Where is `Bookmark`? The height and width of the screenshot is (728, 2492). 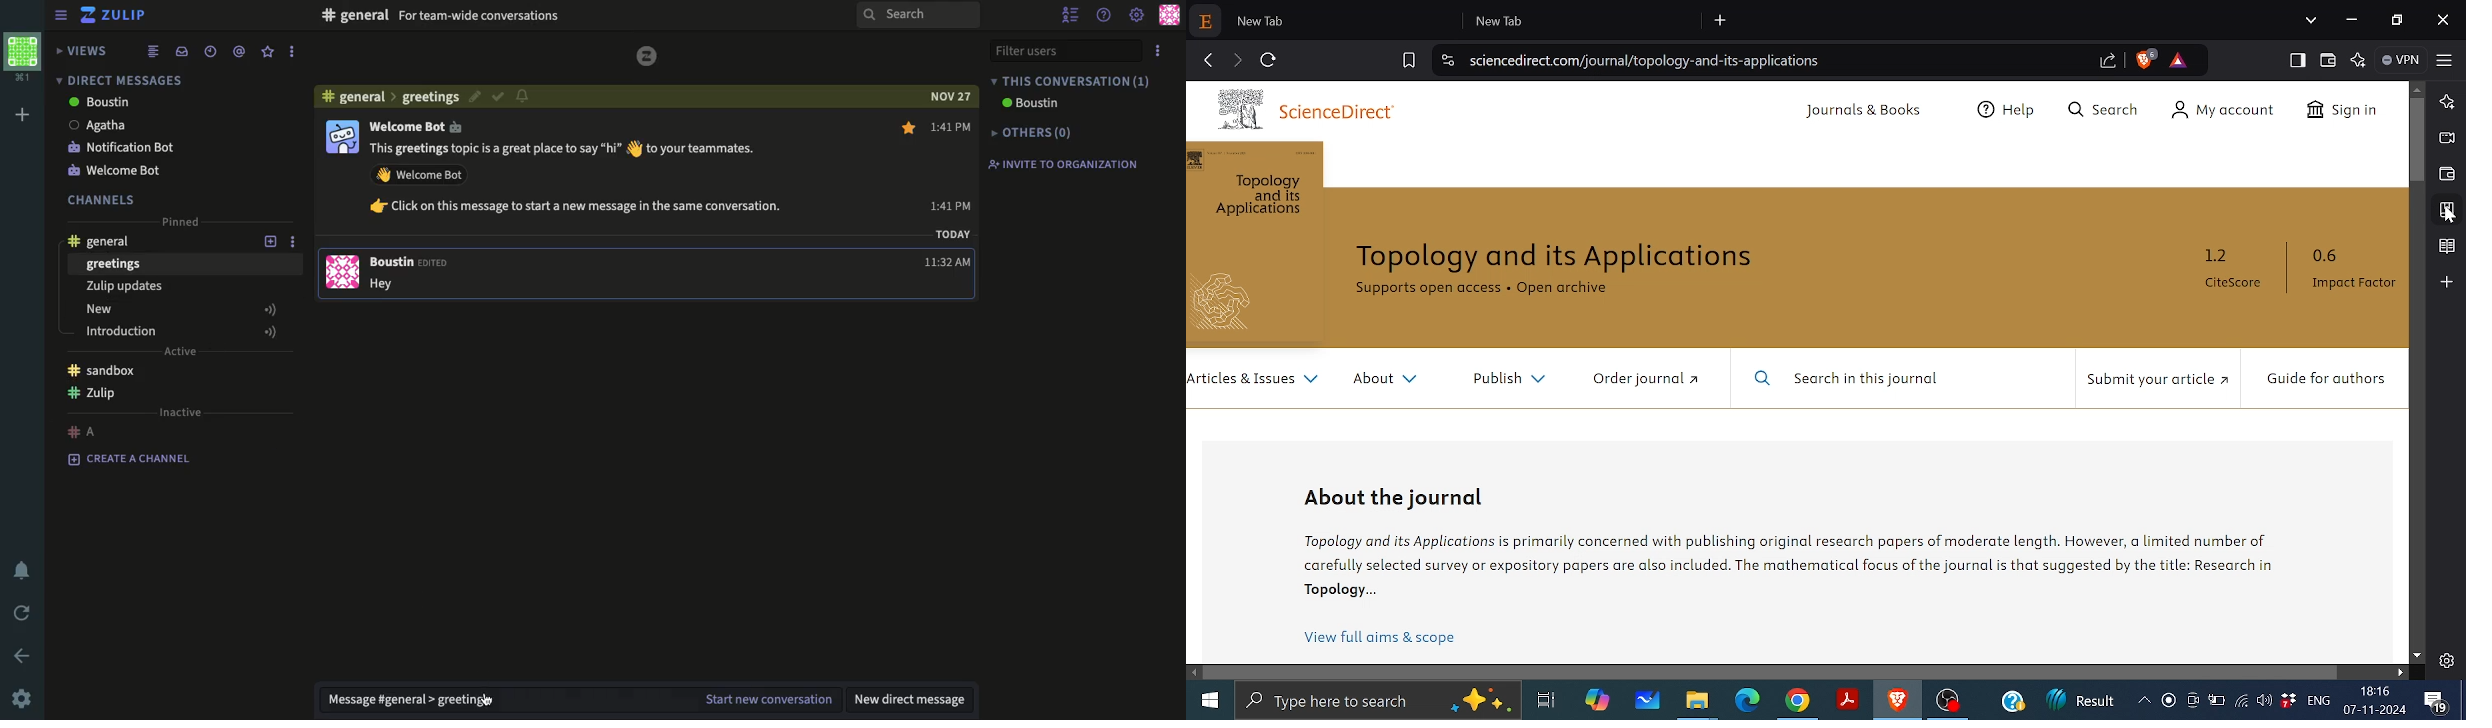 Bookmark is located at coordinates (2446, 211).